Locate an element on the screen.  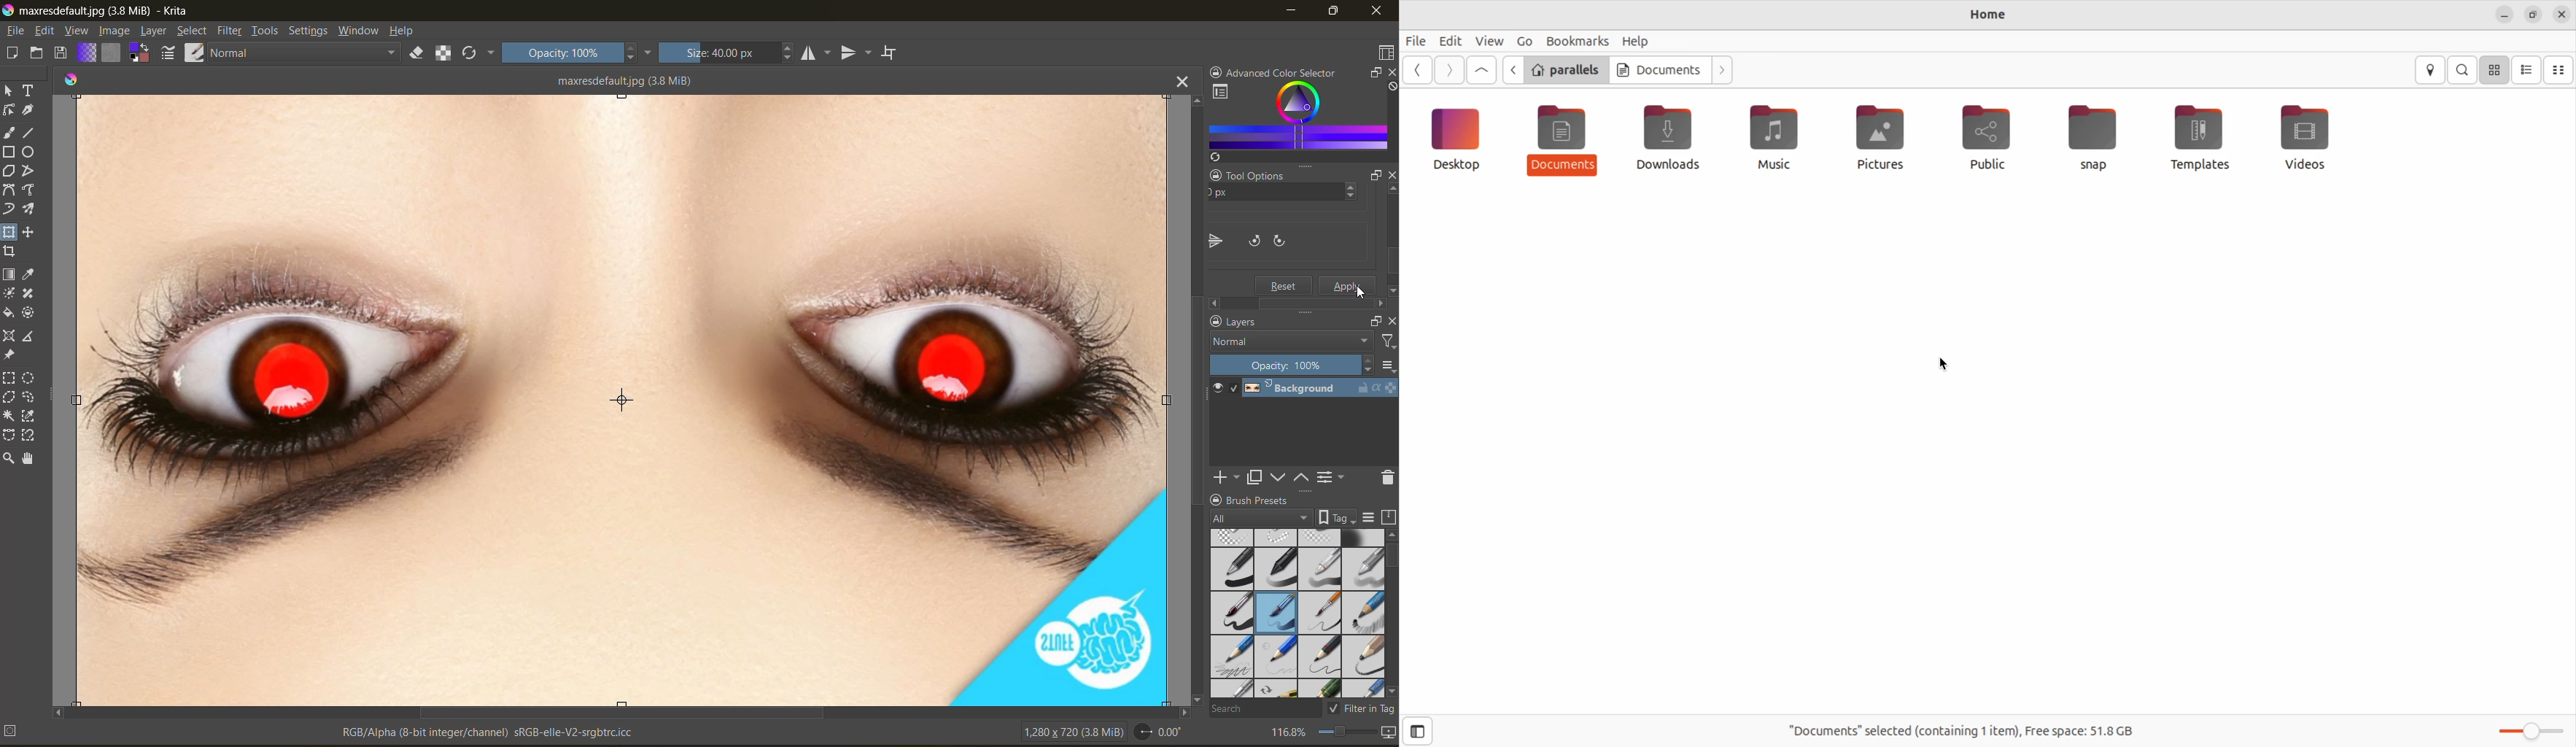
tool is located at coordinates (11, 231).